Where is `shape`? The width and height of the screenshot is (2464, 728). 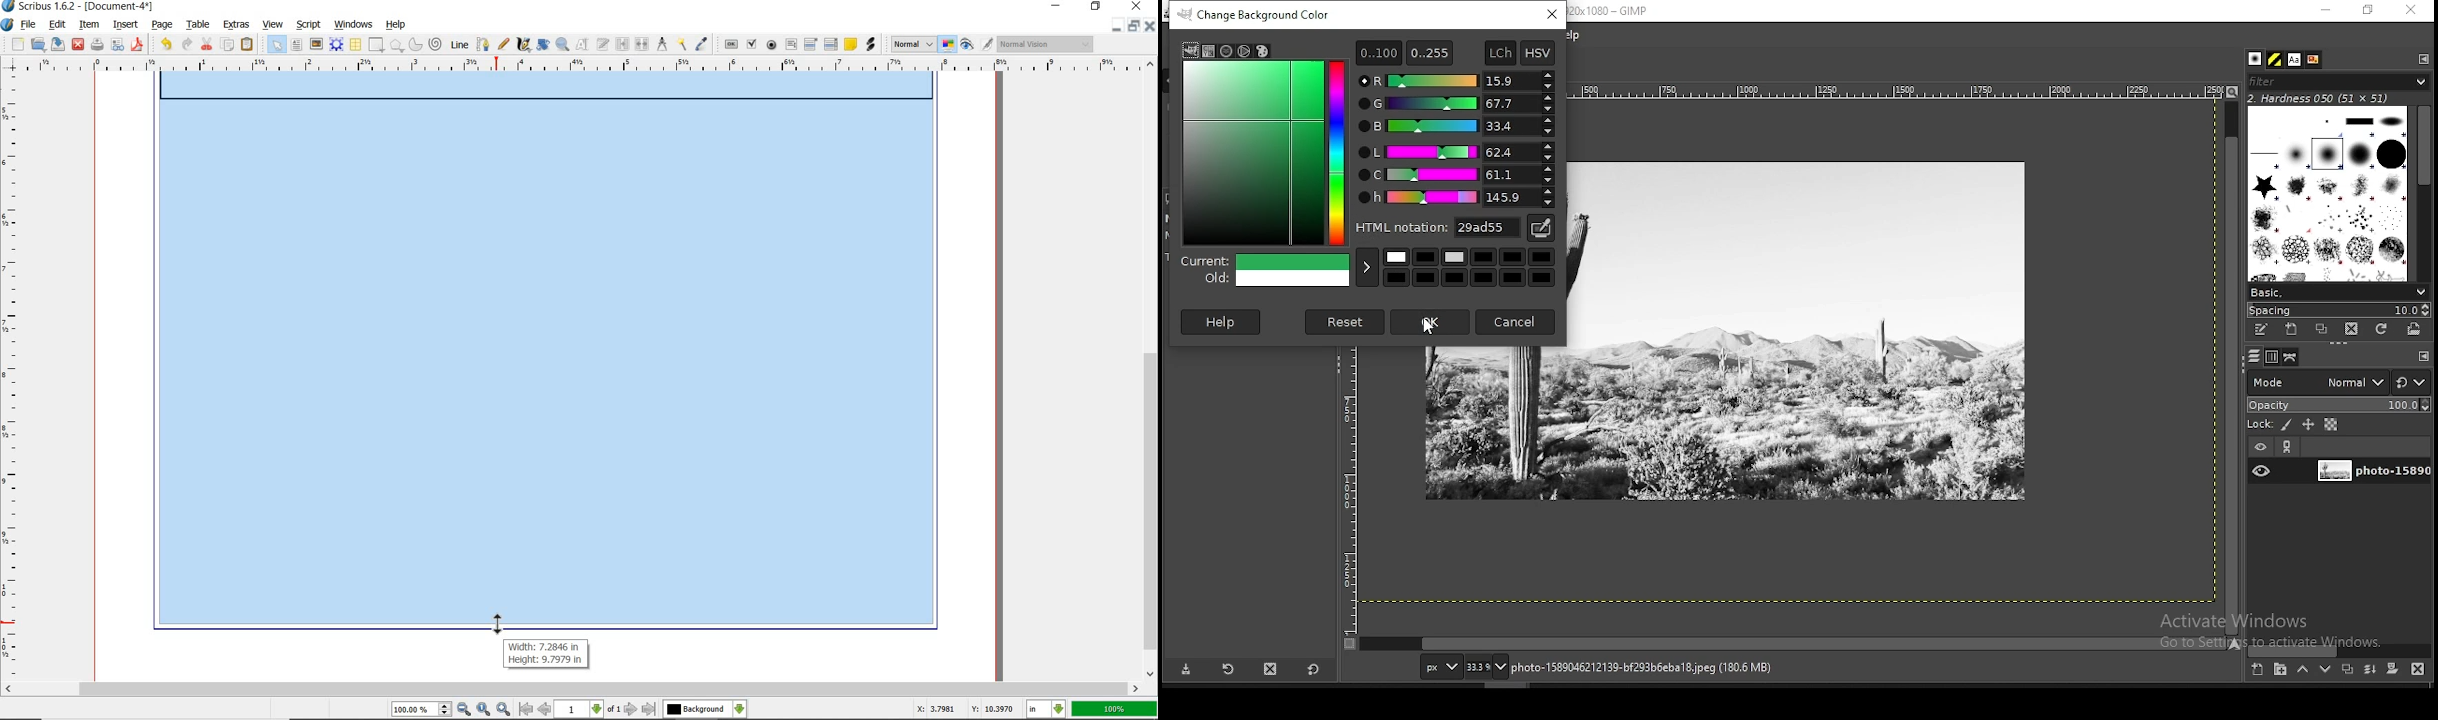
shape is located at coordinates (377, 46).